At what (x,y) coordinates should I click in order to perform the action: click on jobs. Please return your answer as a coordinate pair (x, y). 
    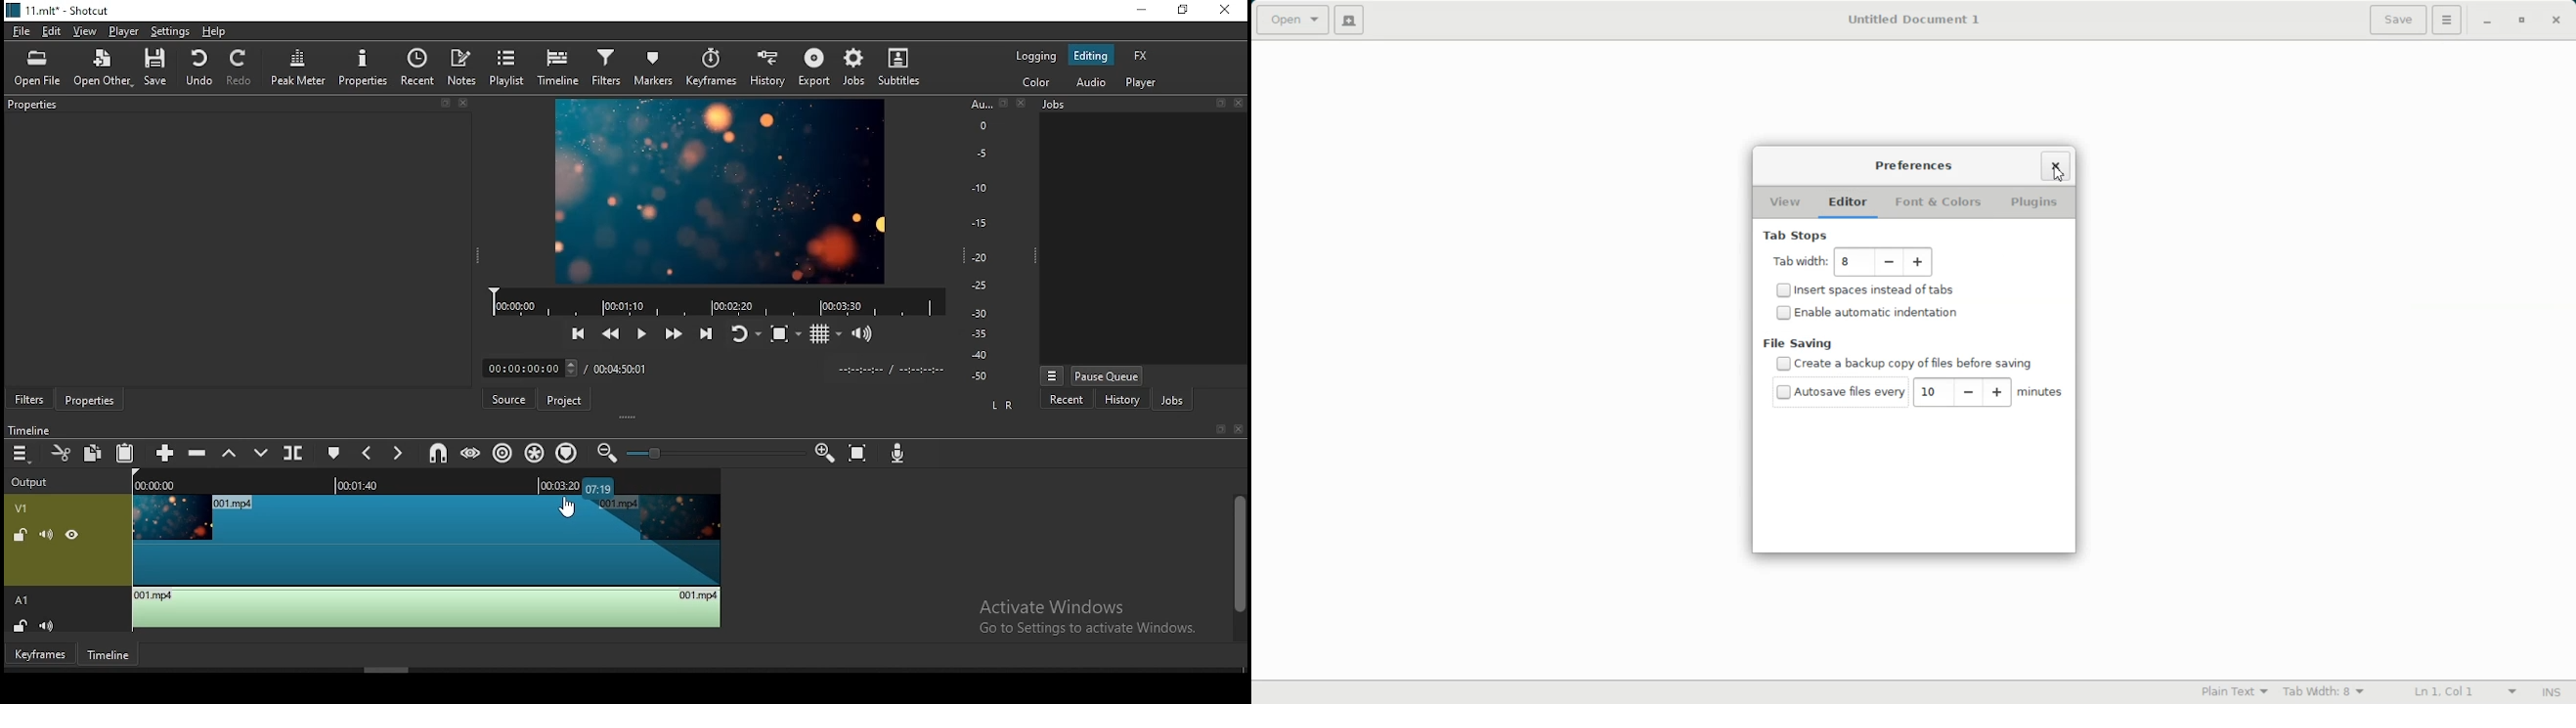
    Looking at the image, I should click on (860, 67).